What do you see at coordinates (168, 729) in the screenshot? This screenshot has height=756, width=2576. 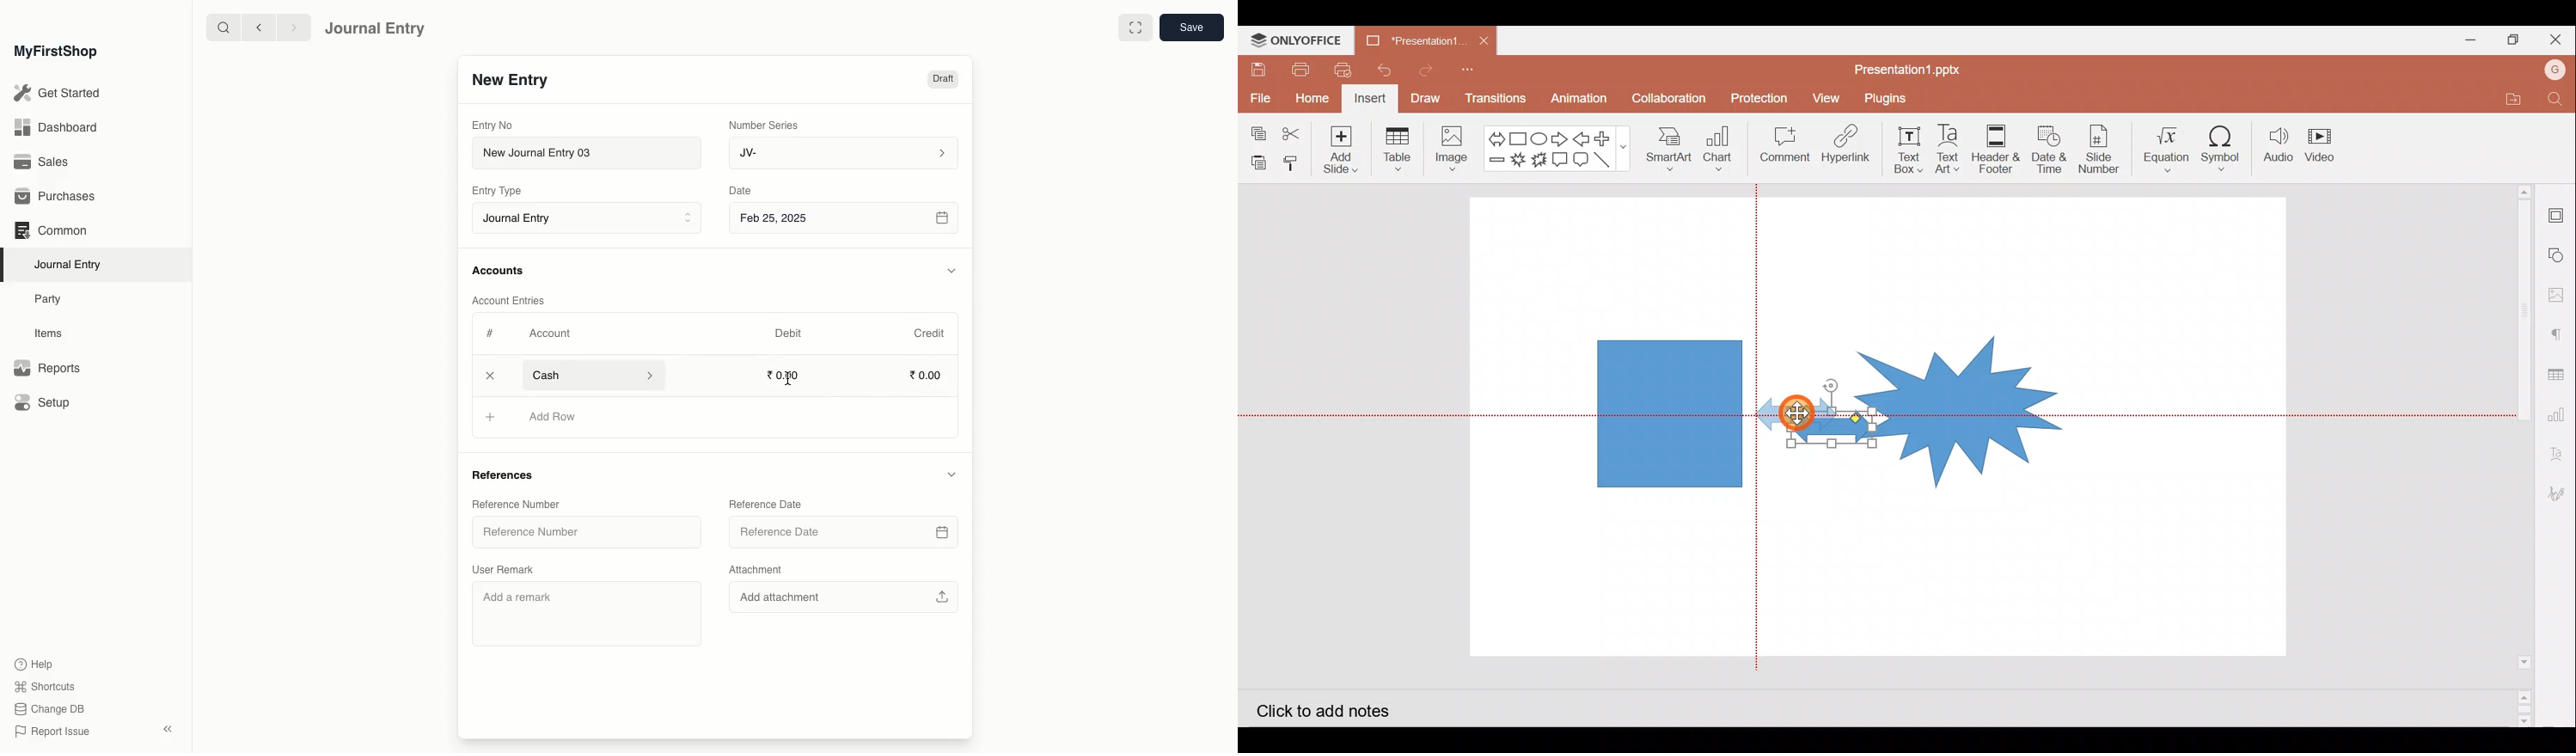 I see `Collapse` at bounding box center [168, 729].